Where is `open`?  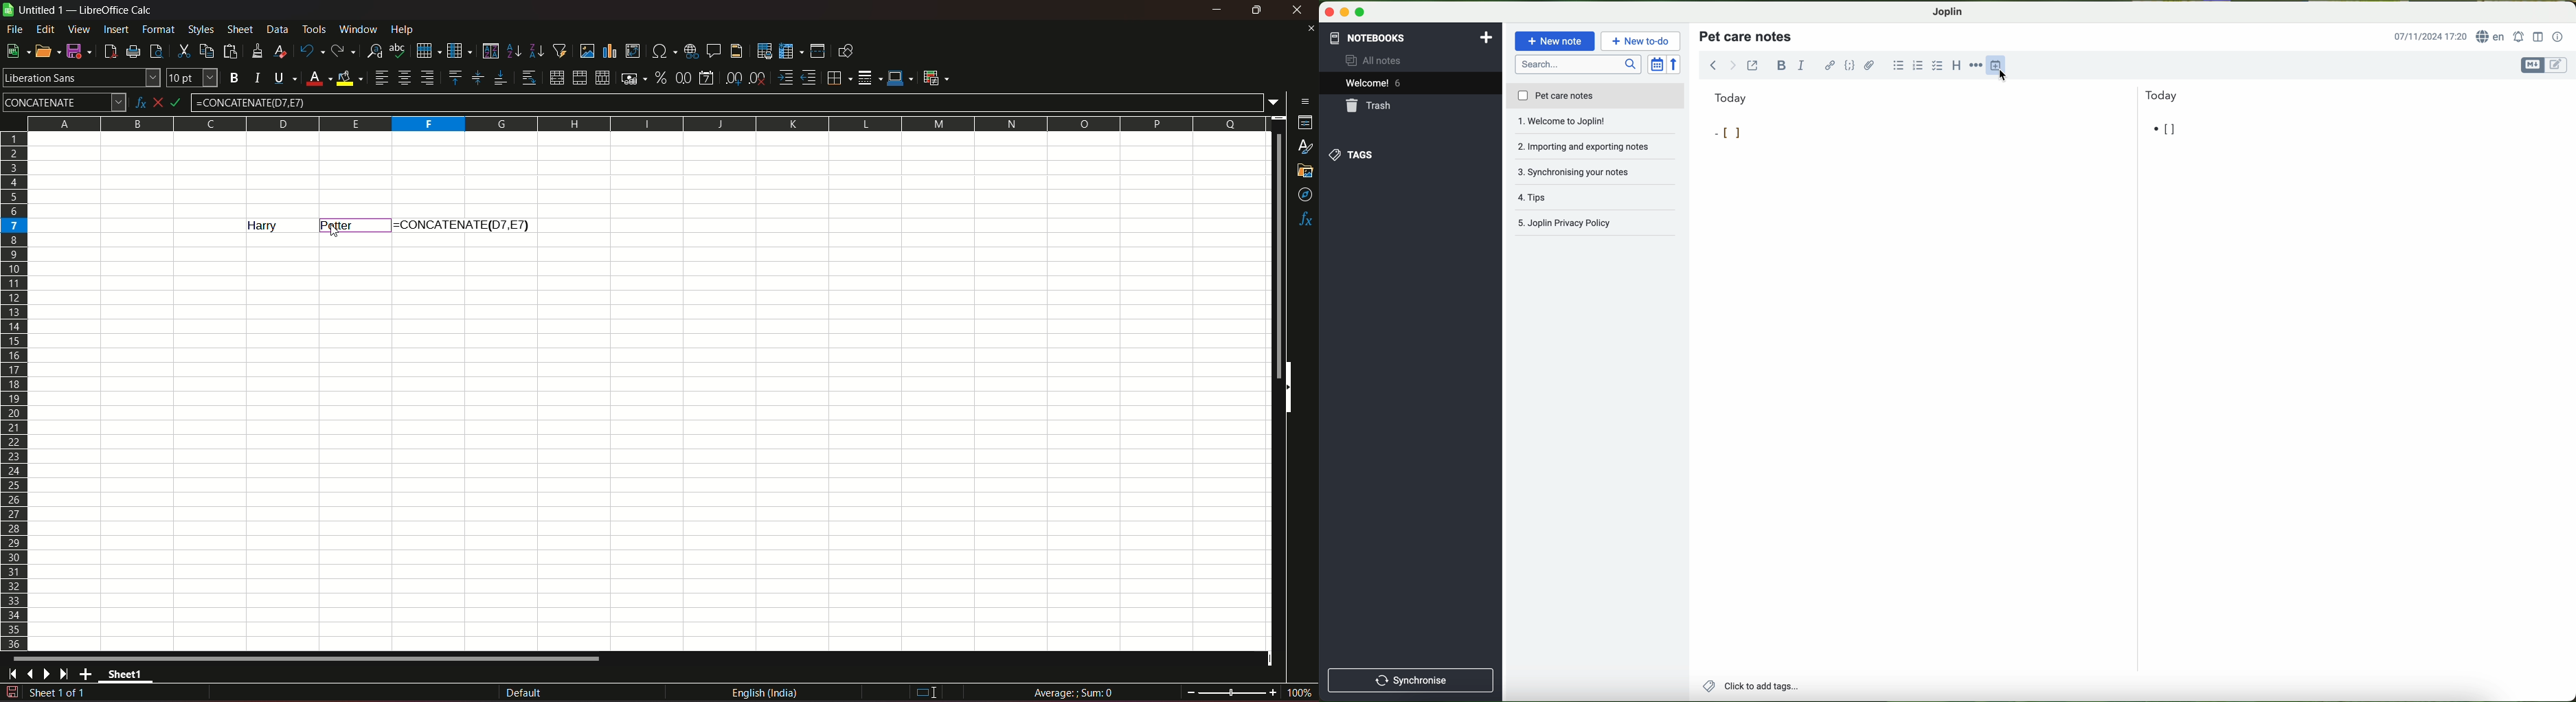 open is located at coordinates (45, 51).